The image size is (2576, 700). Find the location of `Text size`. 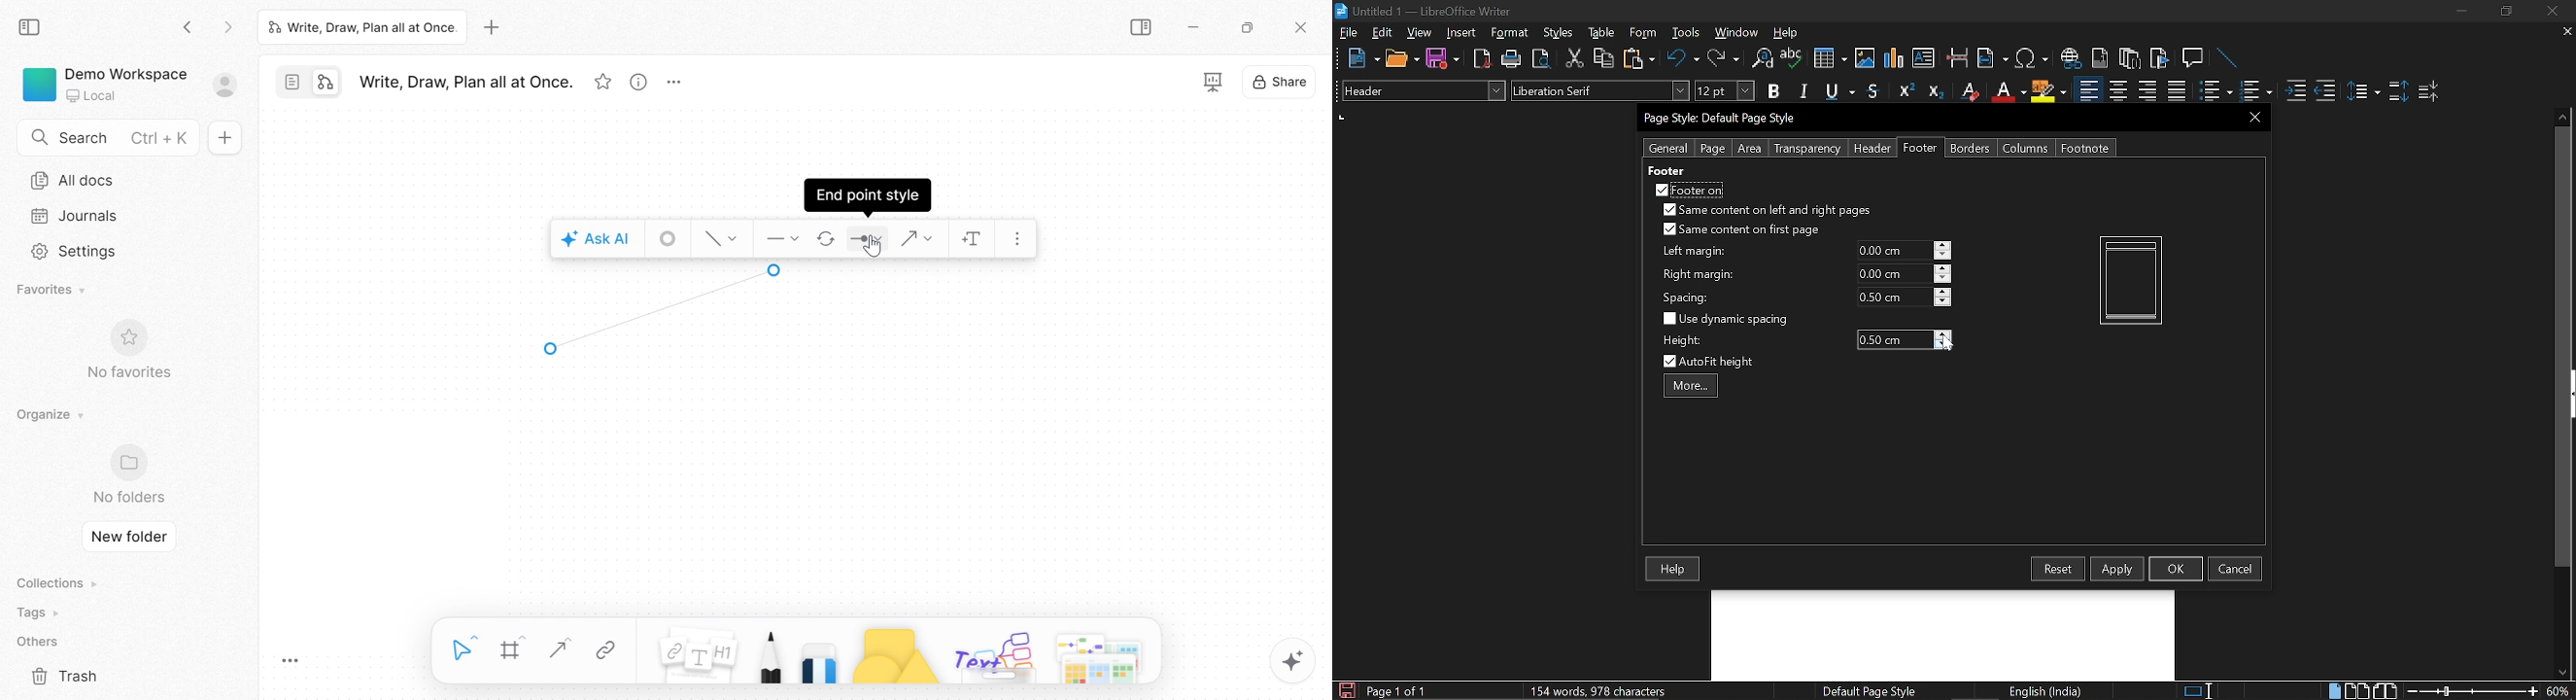

Text size is located at coordinates (1724, 90).